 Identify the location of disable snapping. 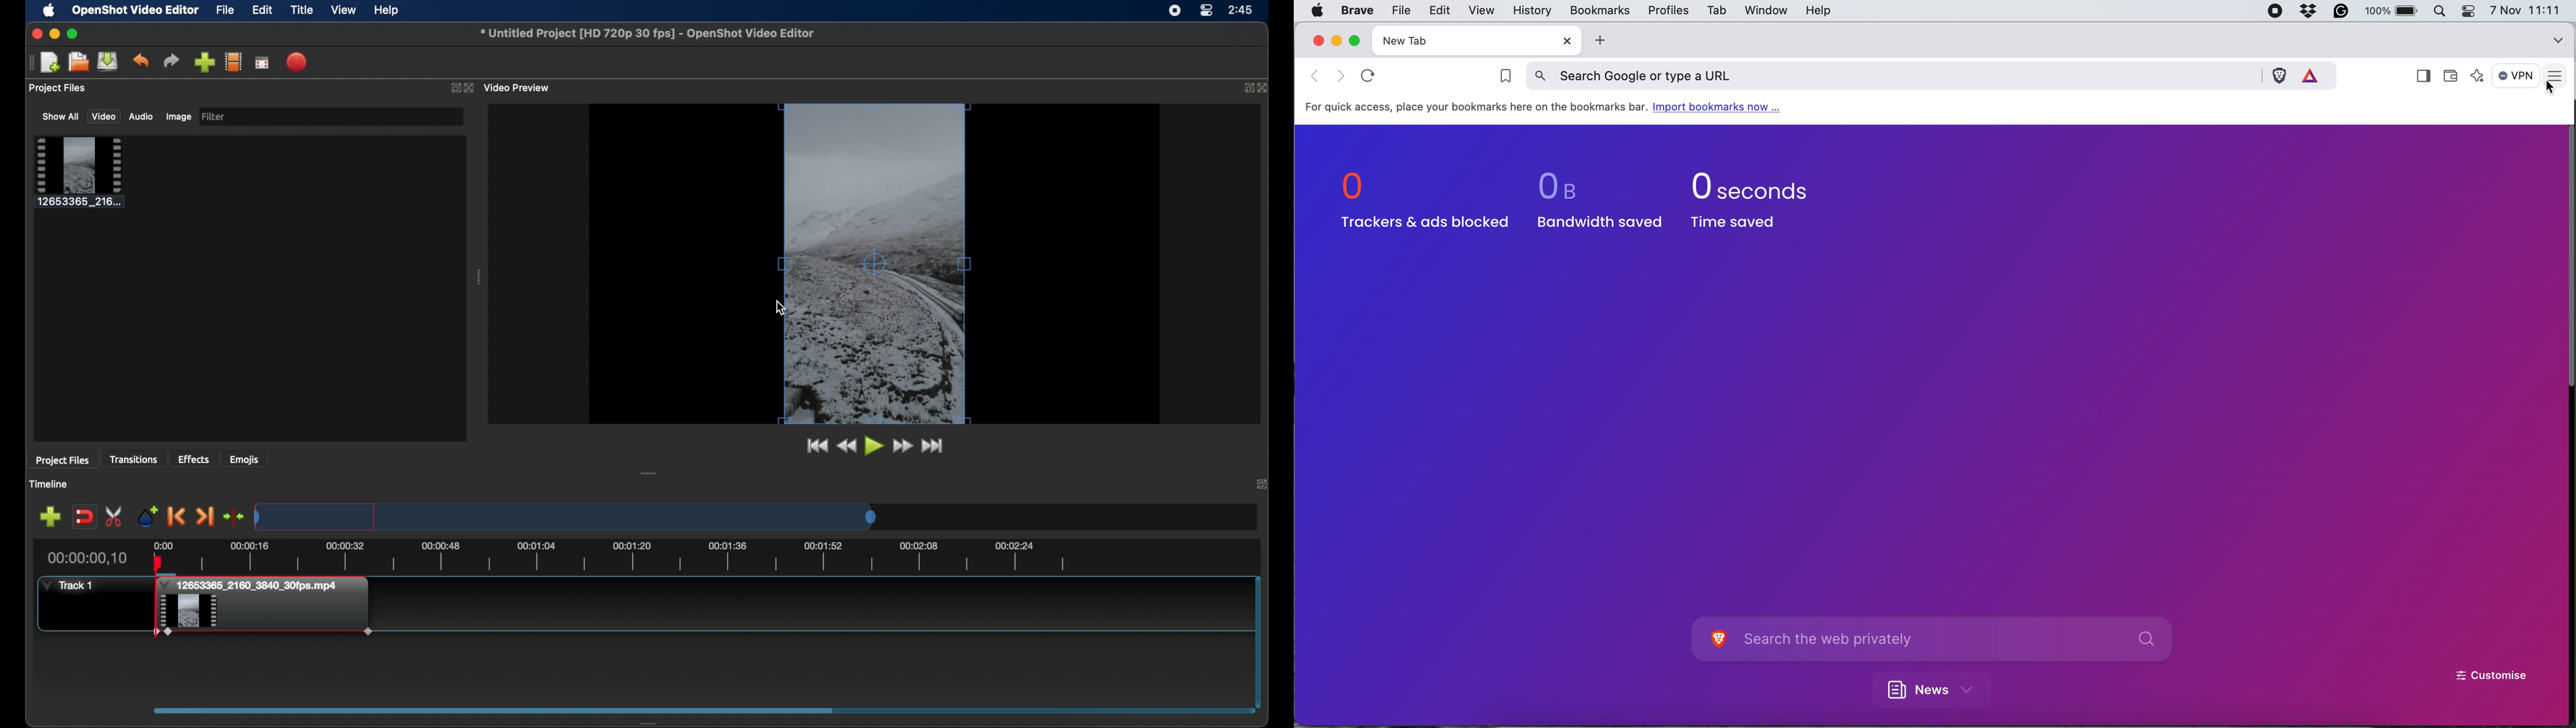
(84, 516).